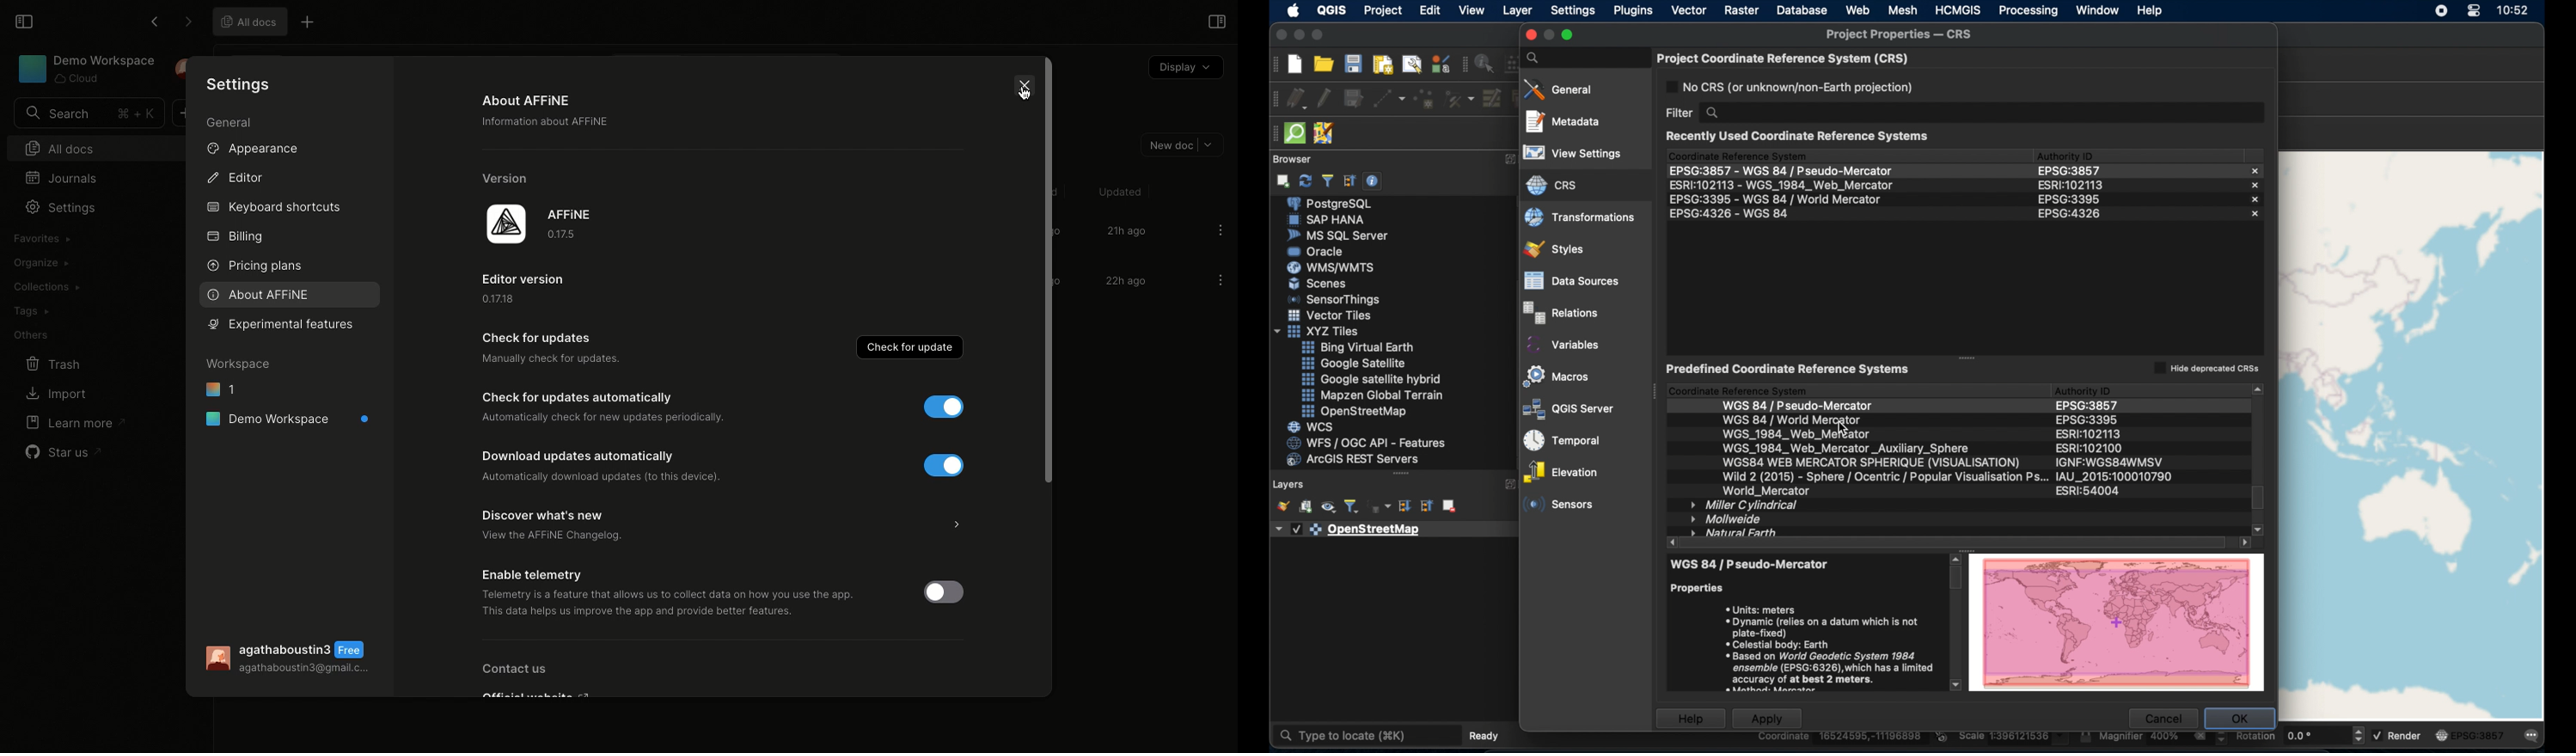 The width and height of the screenshot is (2576, 756). I want to click on authority id, so click(2088, 434).